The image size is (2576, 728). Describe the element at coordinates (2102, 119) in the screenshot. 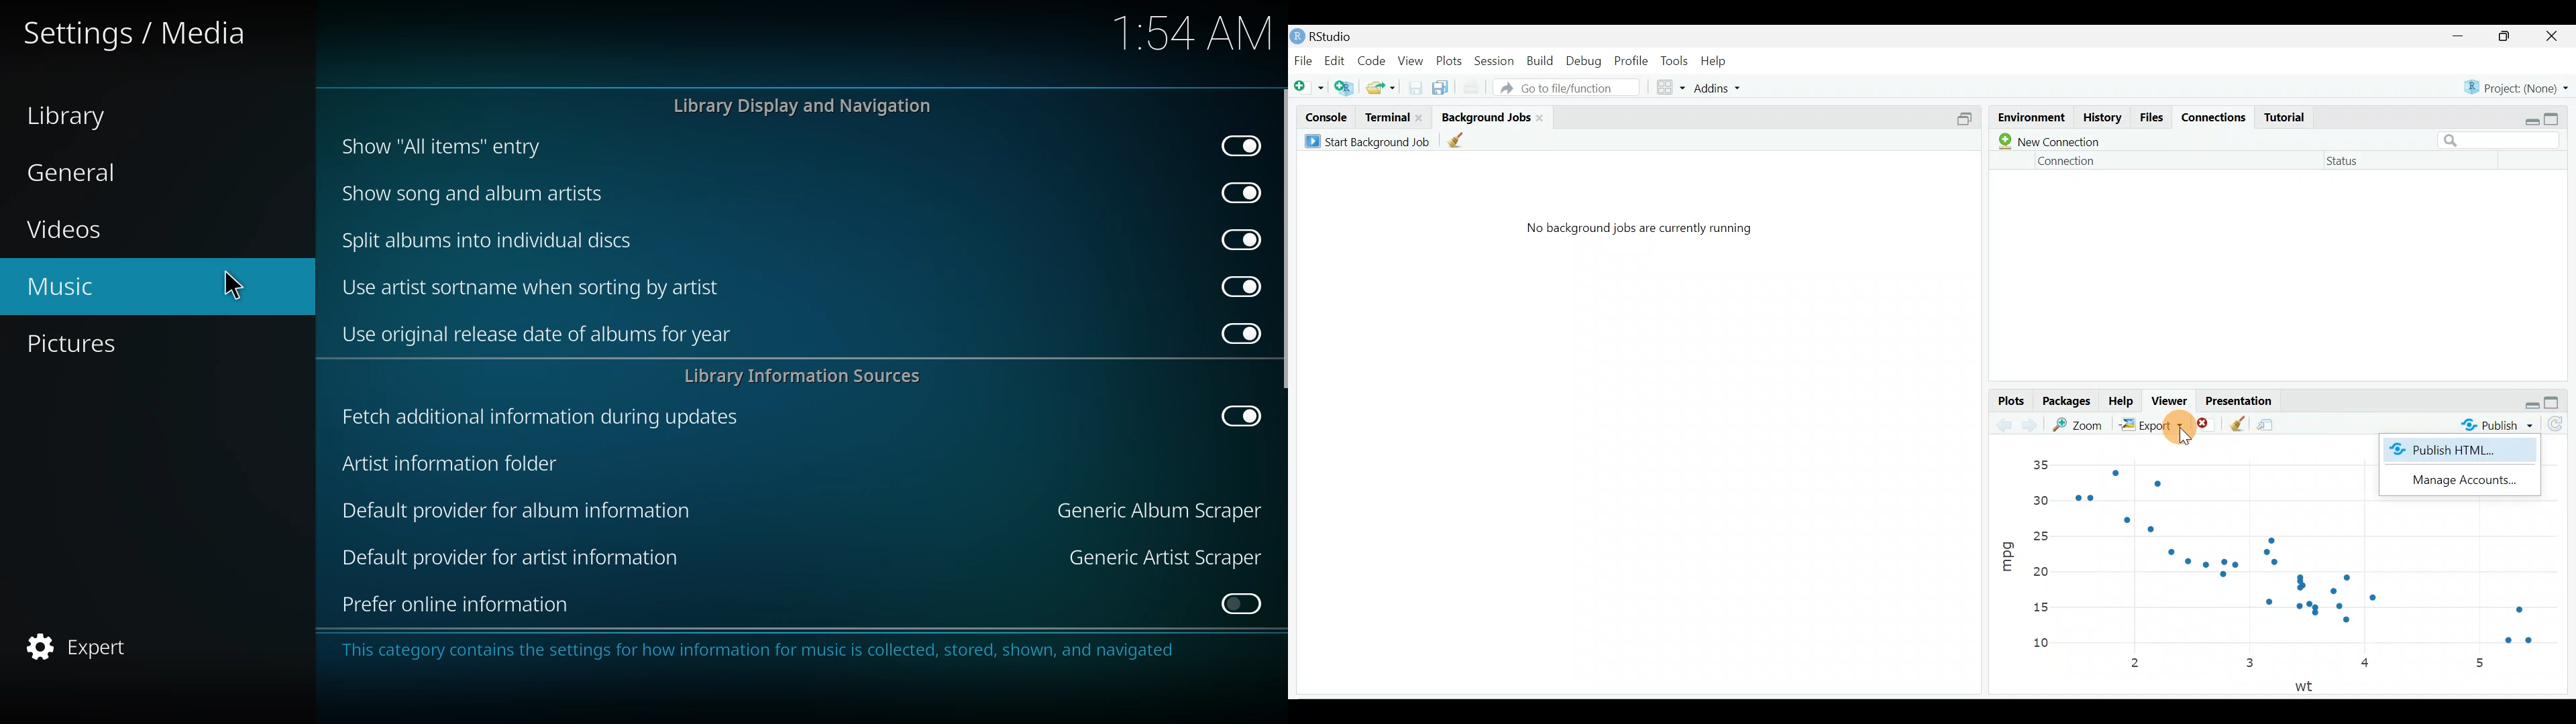

I see `History` at that location.